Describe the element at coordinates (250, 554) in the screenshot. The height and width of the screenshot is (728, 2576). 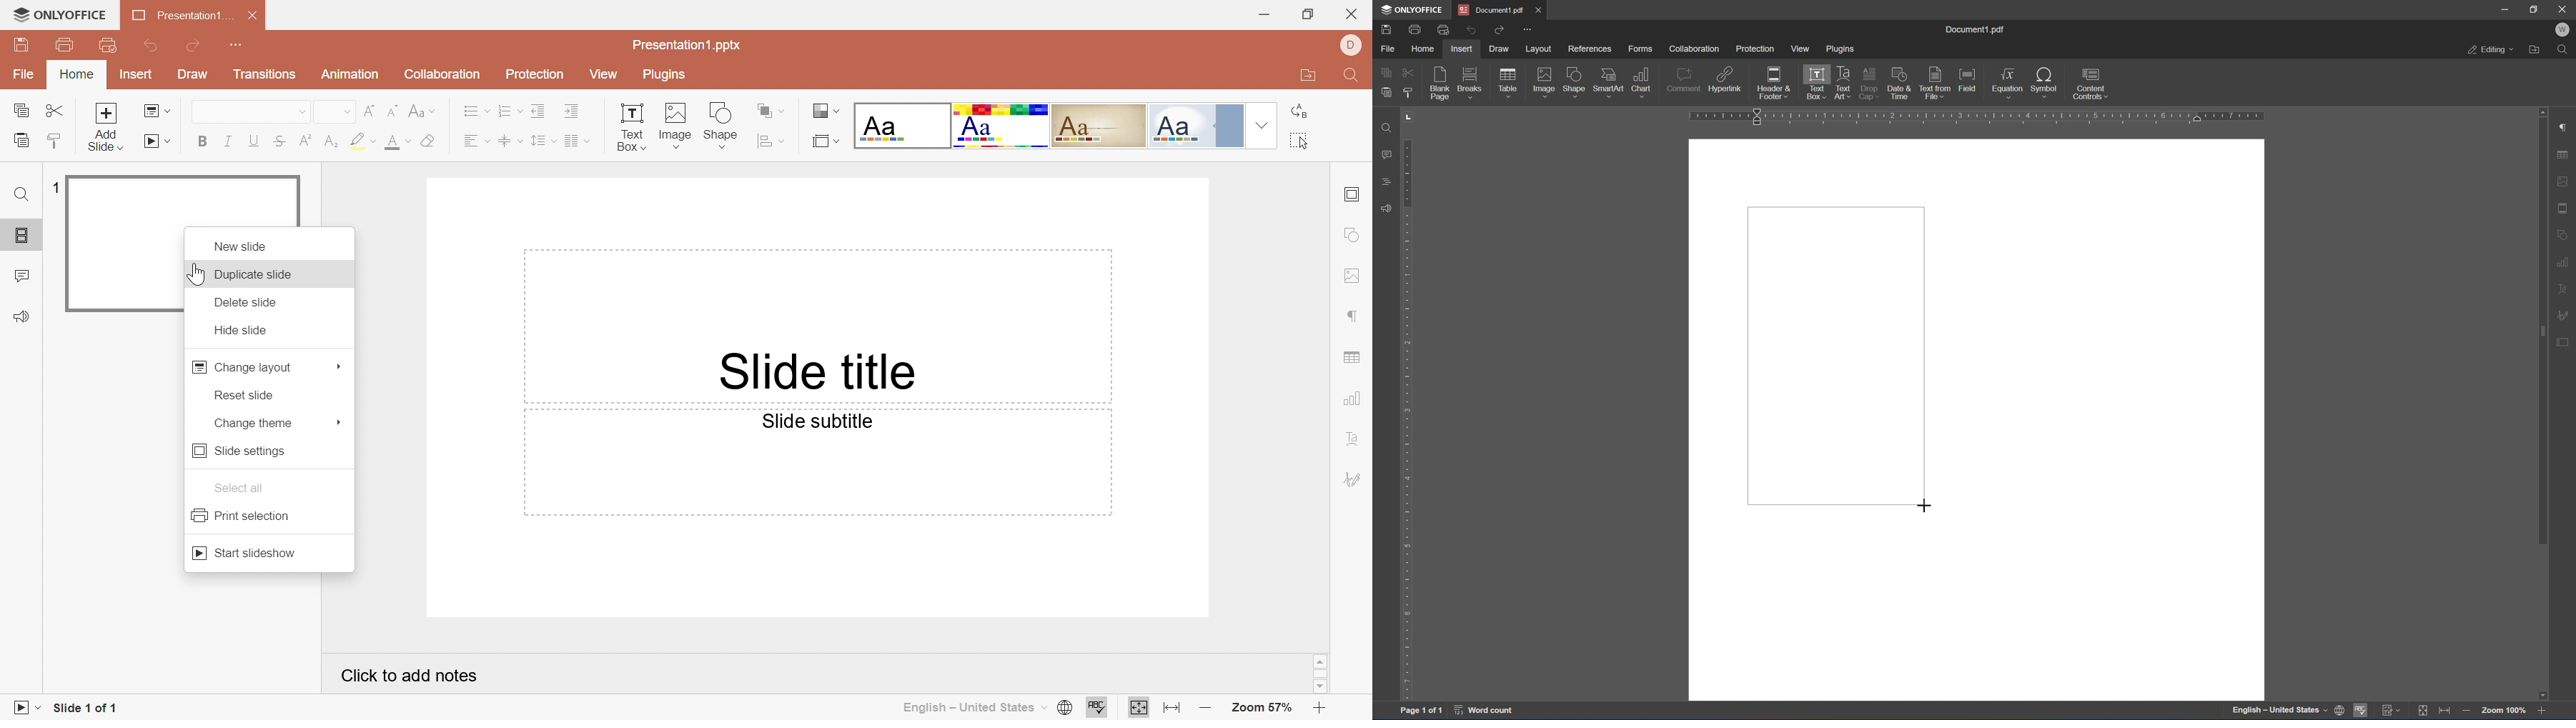
I see `Start slideshow` at that location.